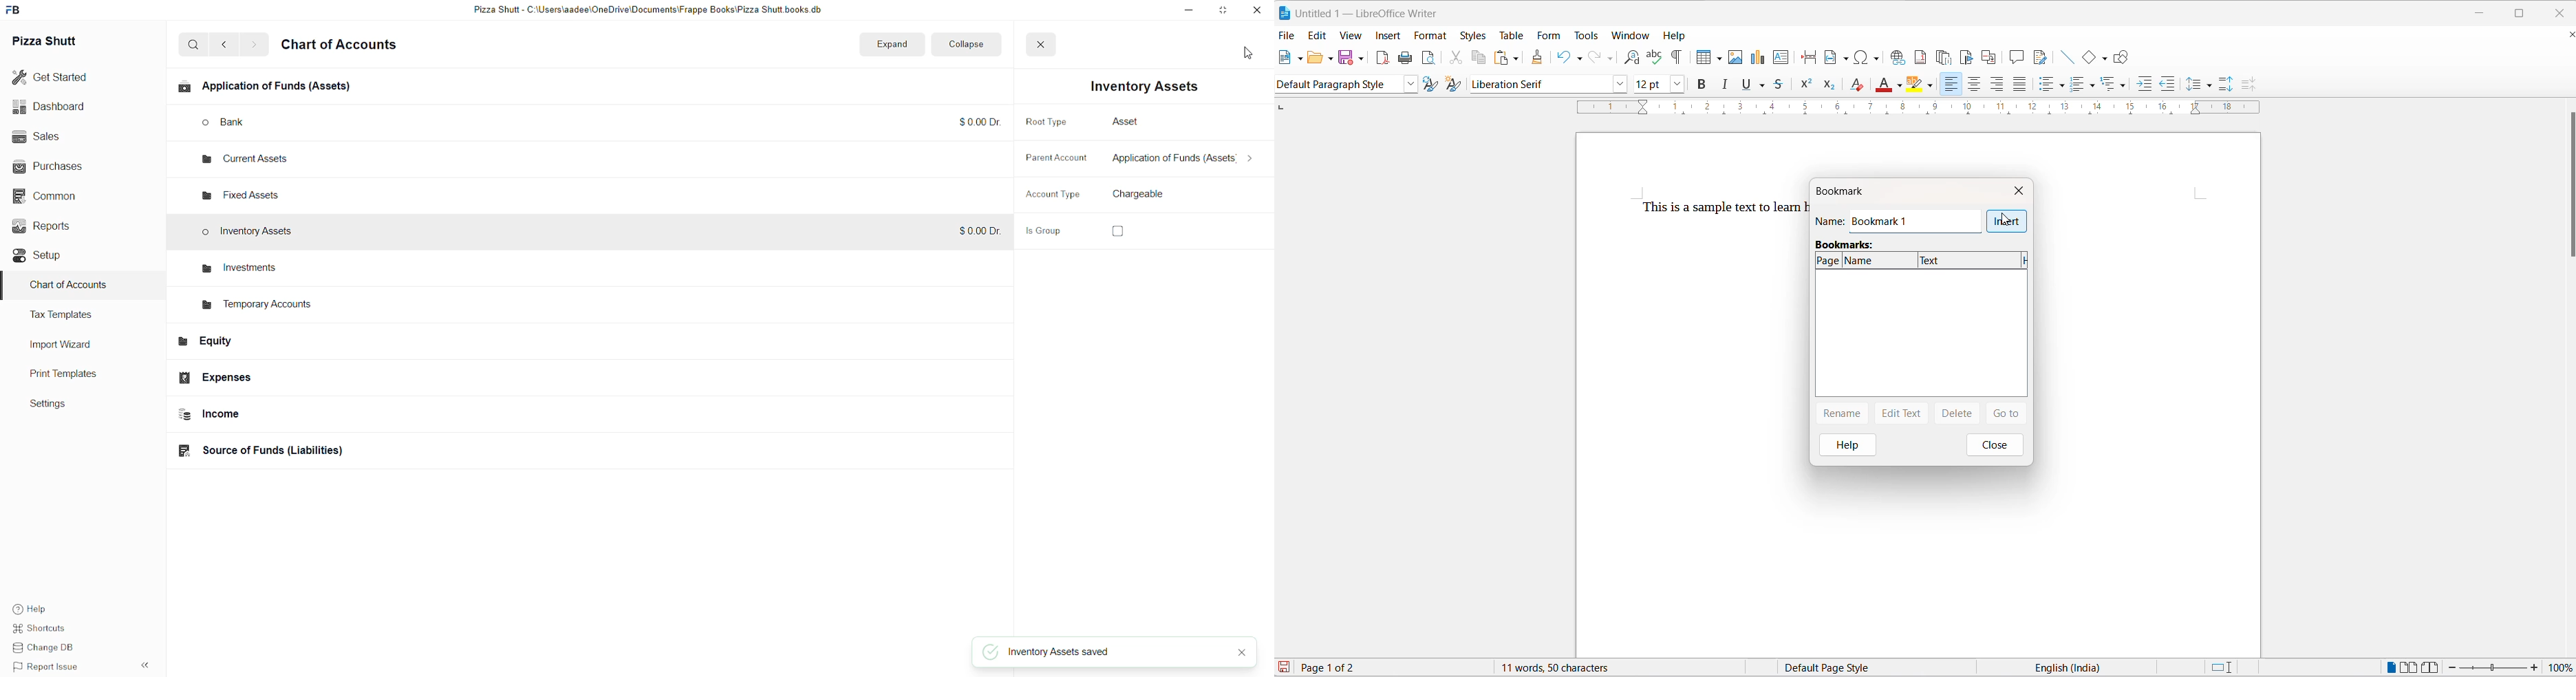 The width and height of the screenshot is (2576, 700). Describe the element at coordinates (1620, 85) in the screenshot. I see `font name options` at that location.